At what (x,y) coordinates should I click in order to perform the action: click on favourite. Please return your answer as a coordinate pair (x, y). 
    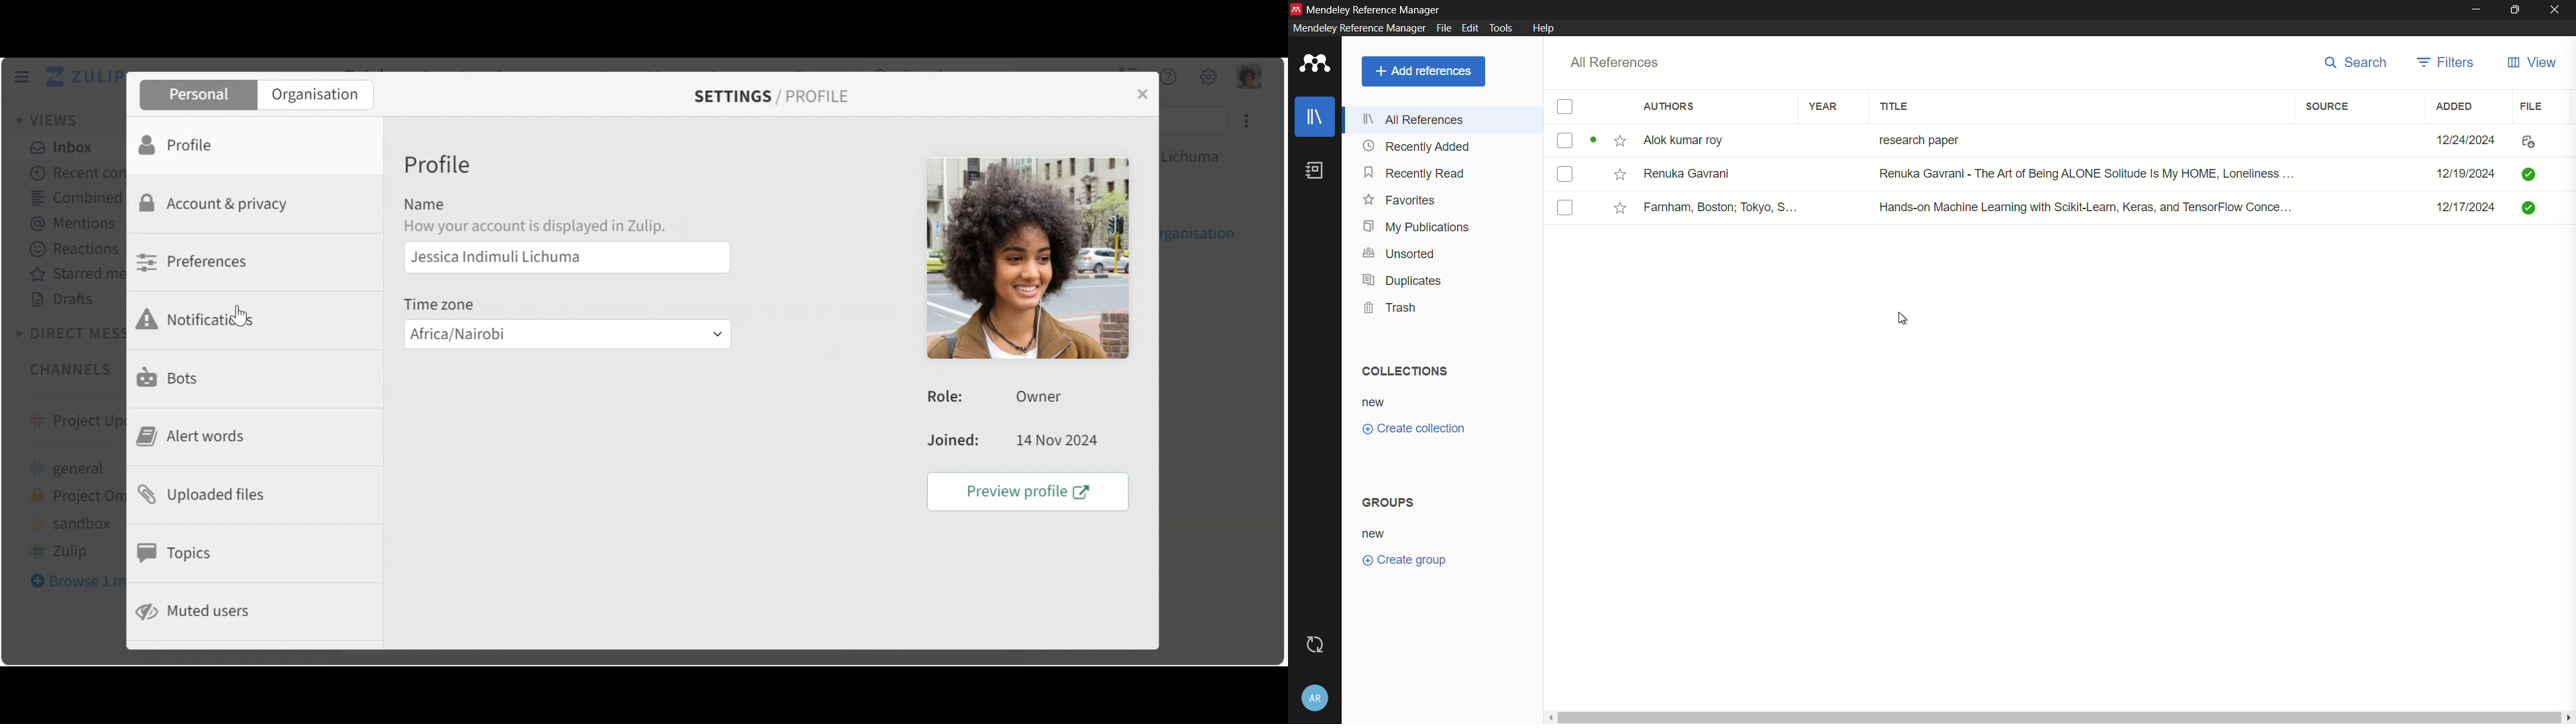
    Looking at the image, I should click on (1616, 141).